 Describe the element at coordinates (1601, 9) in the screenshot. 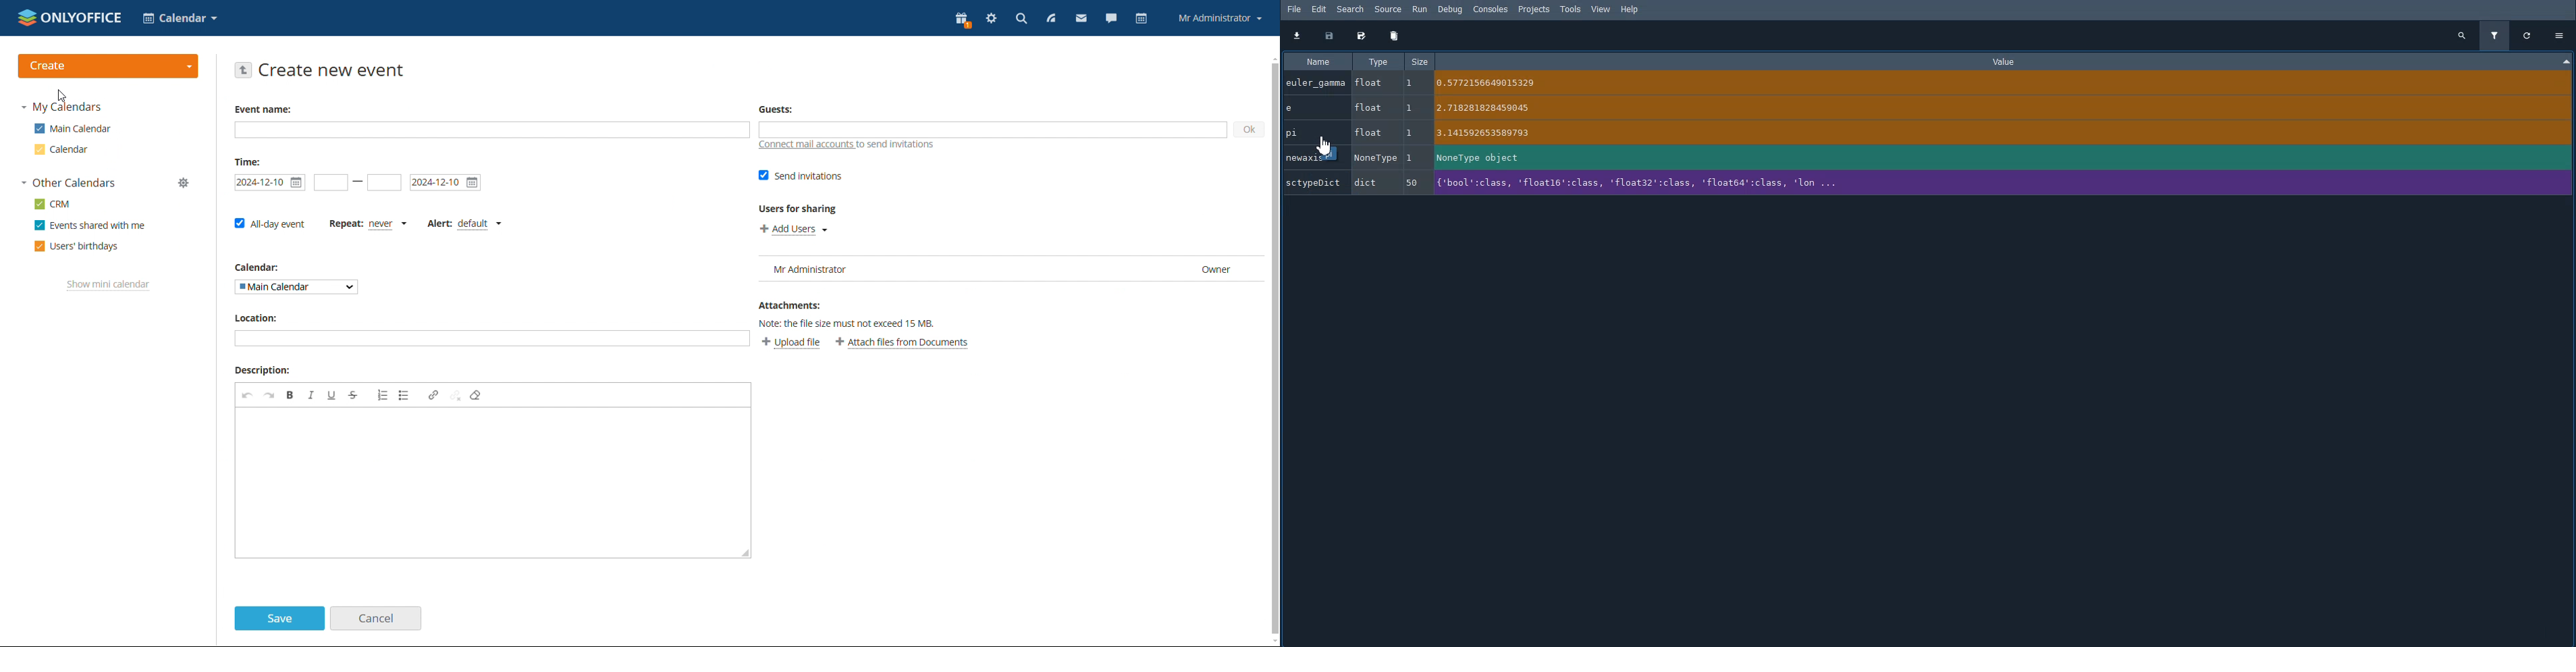

I see `View` at that location.